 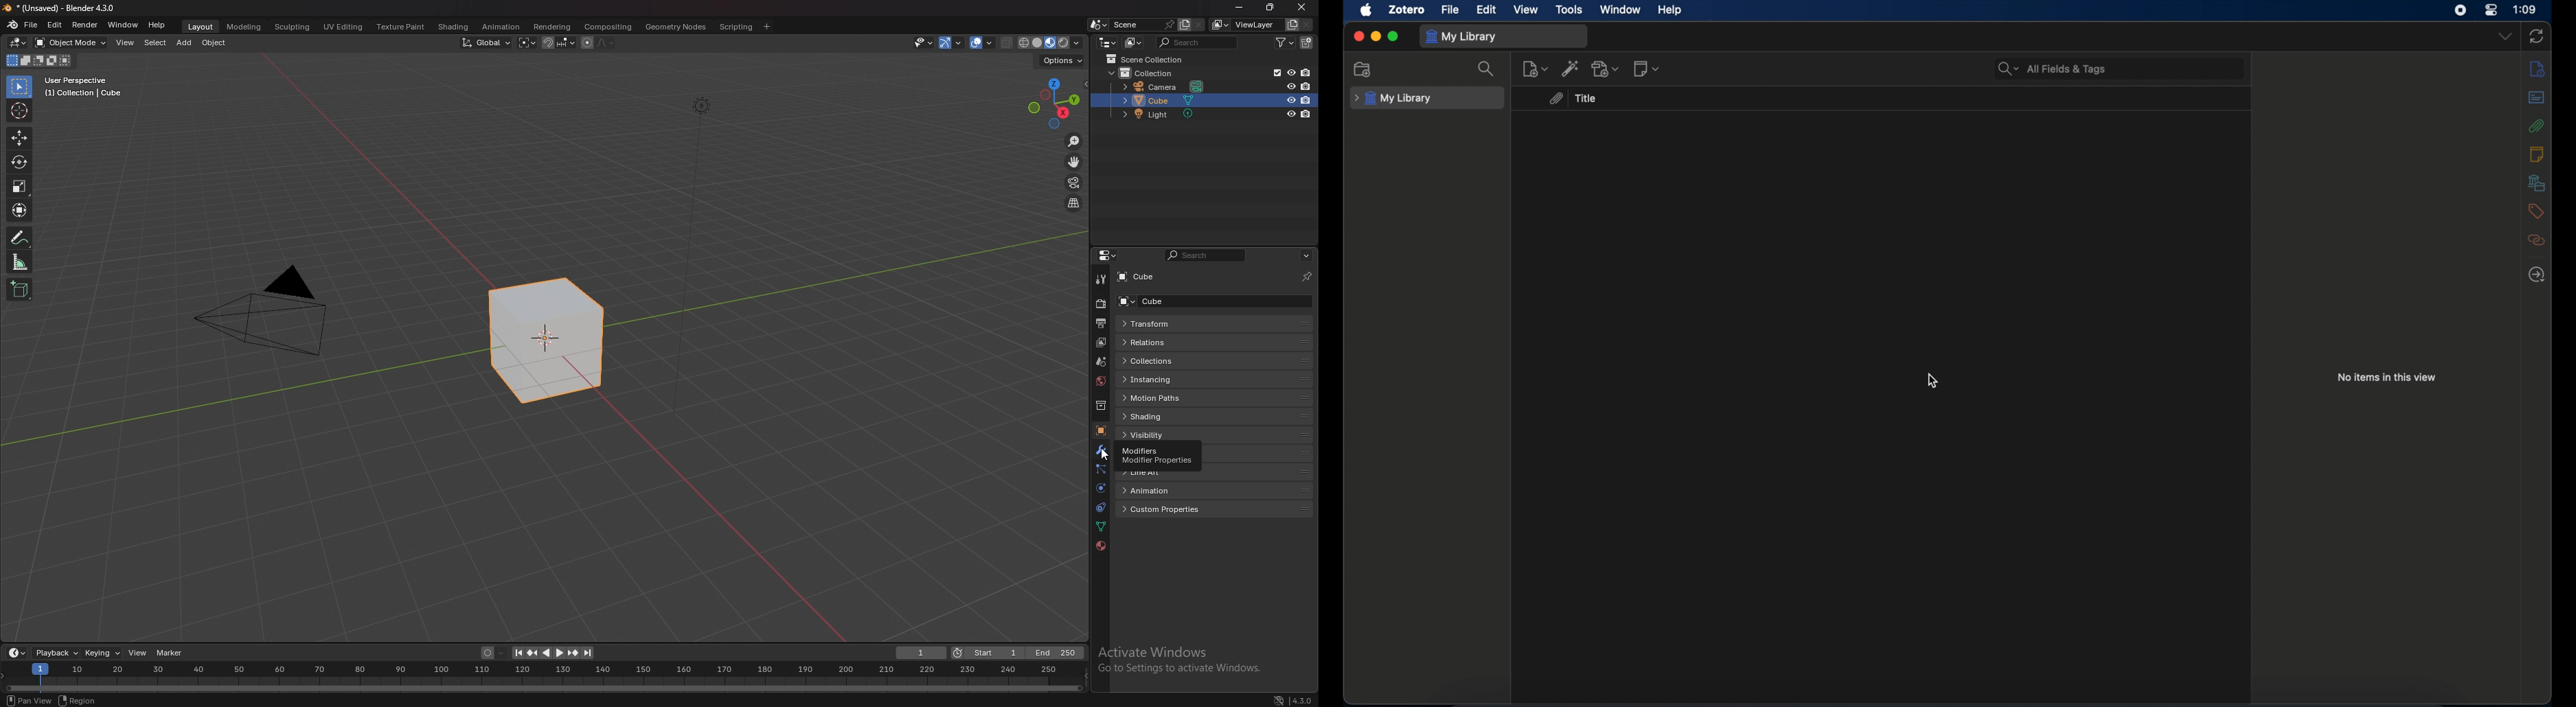 What do you see at coordinates (1099, 381) in the screenshot?
I see `world` at bounding box center [1099, 381].